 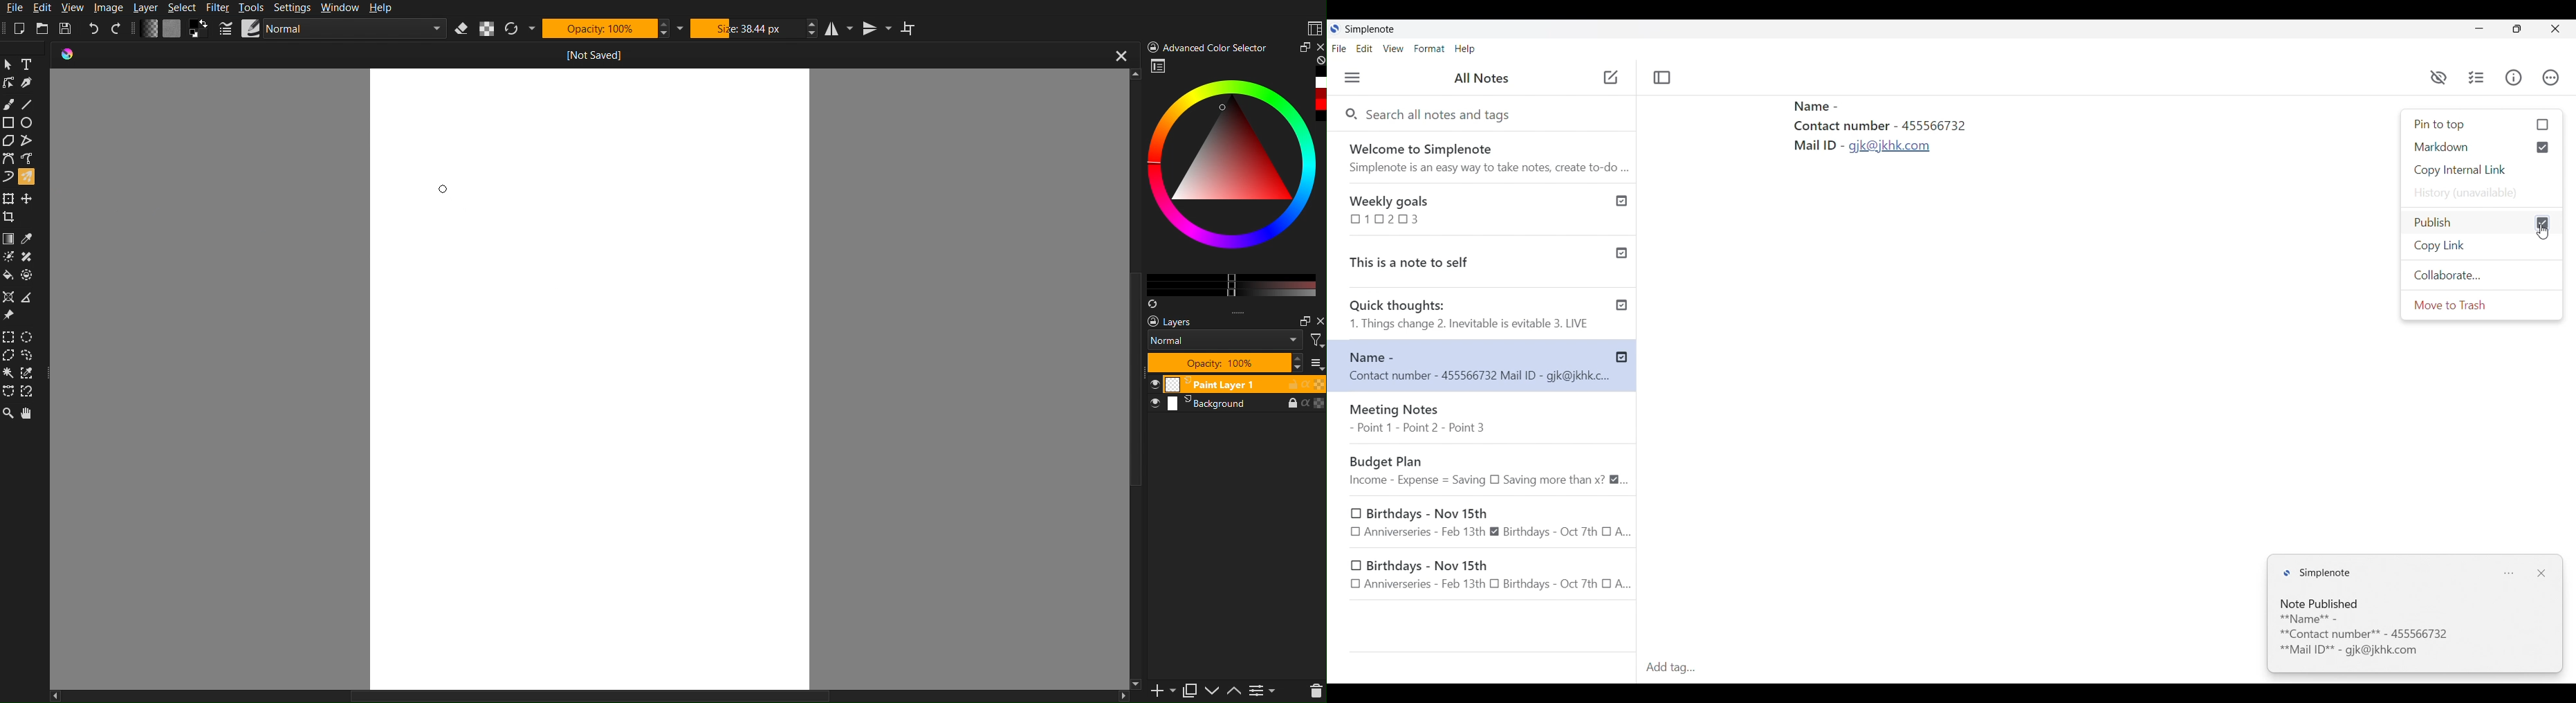 What do you see at coordinates (226, 29) in the screenshot?
I see `Line Options` at bounding box center [226, 29].